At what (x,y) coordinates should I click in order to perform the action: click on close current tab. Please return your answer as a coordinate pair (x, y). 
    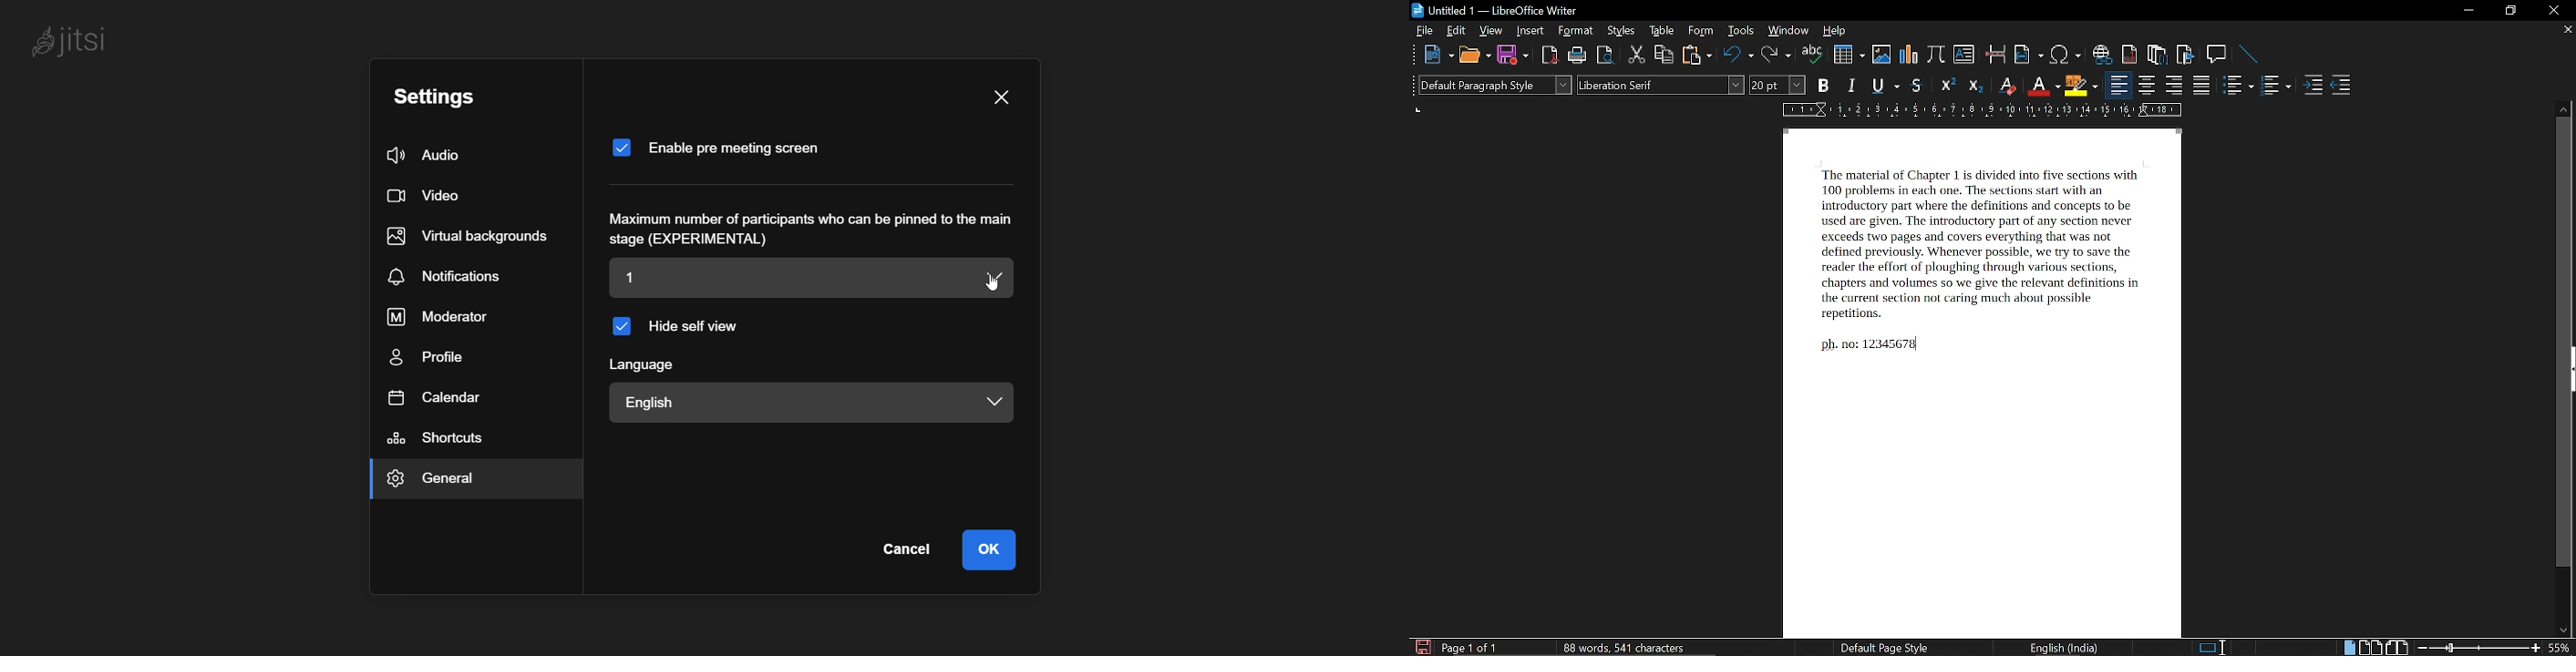
    Looking at the image, I should click on (2567, 30).